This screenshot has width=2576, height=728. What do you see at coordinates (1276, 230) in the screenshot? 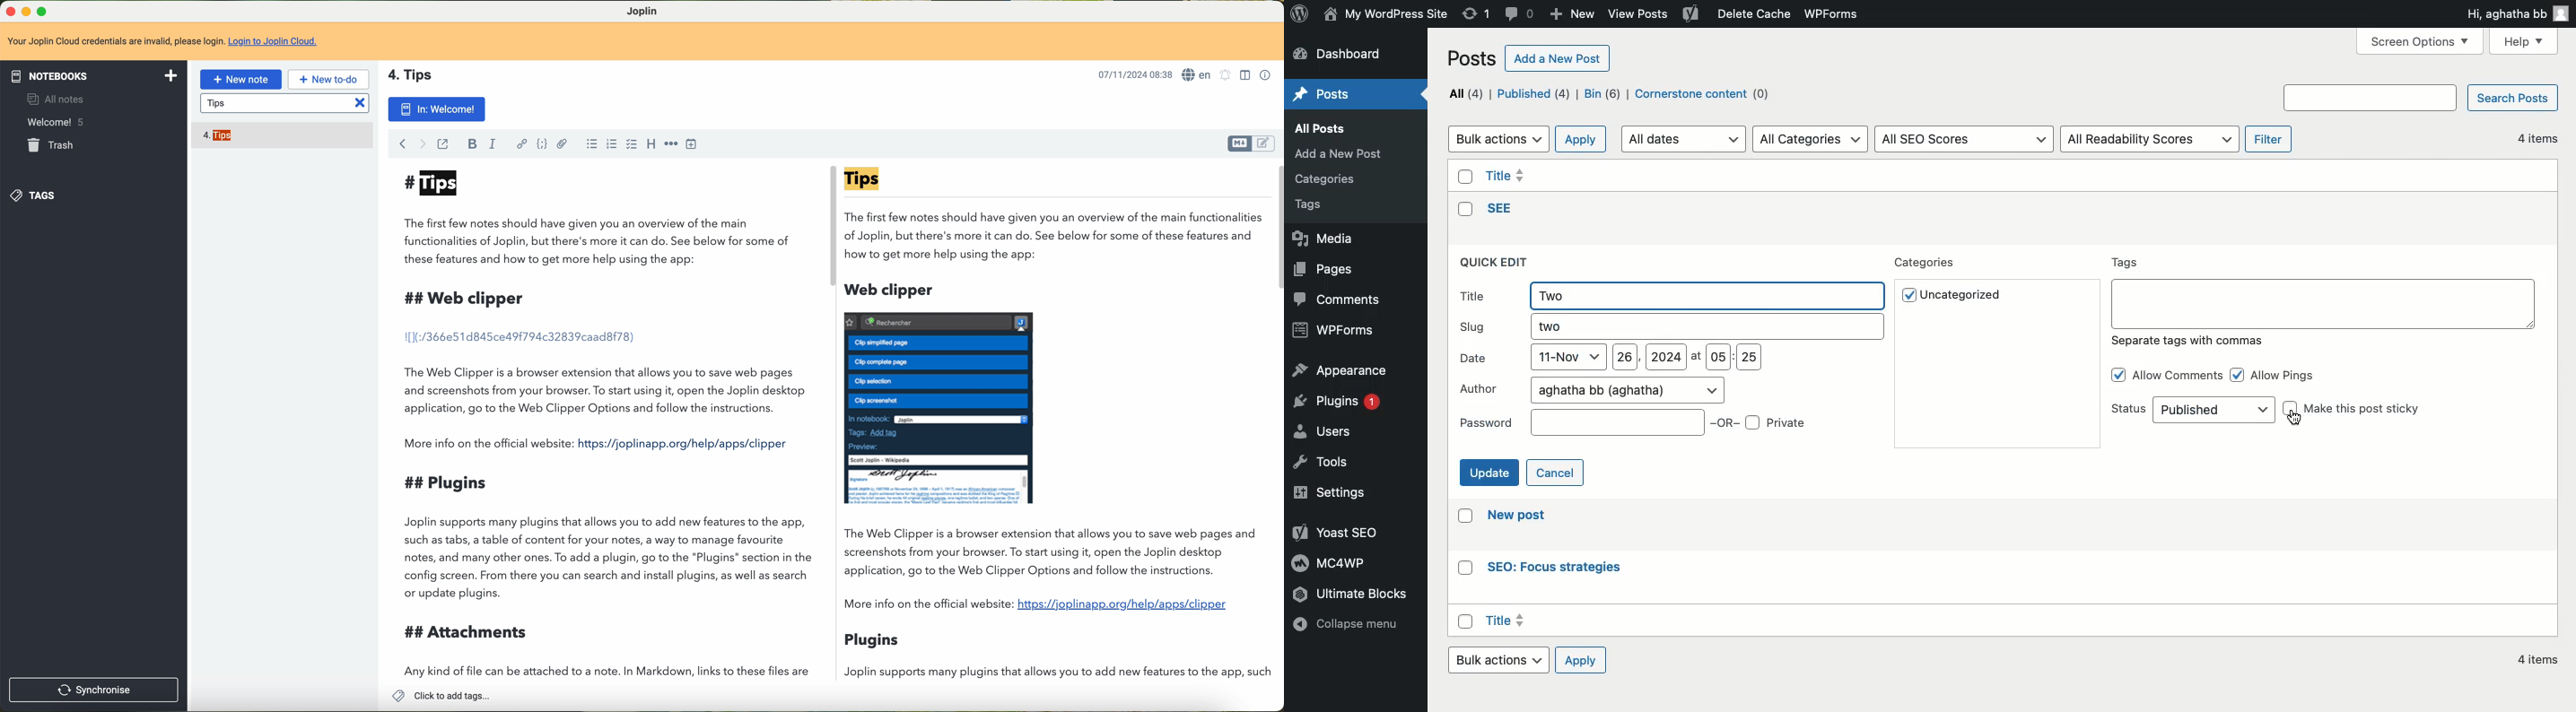
I see `scroll bar` at bounding box center [1276, 230].